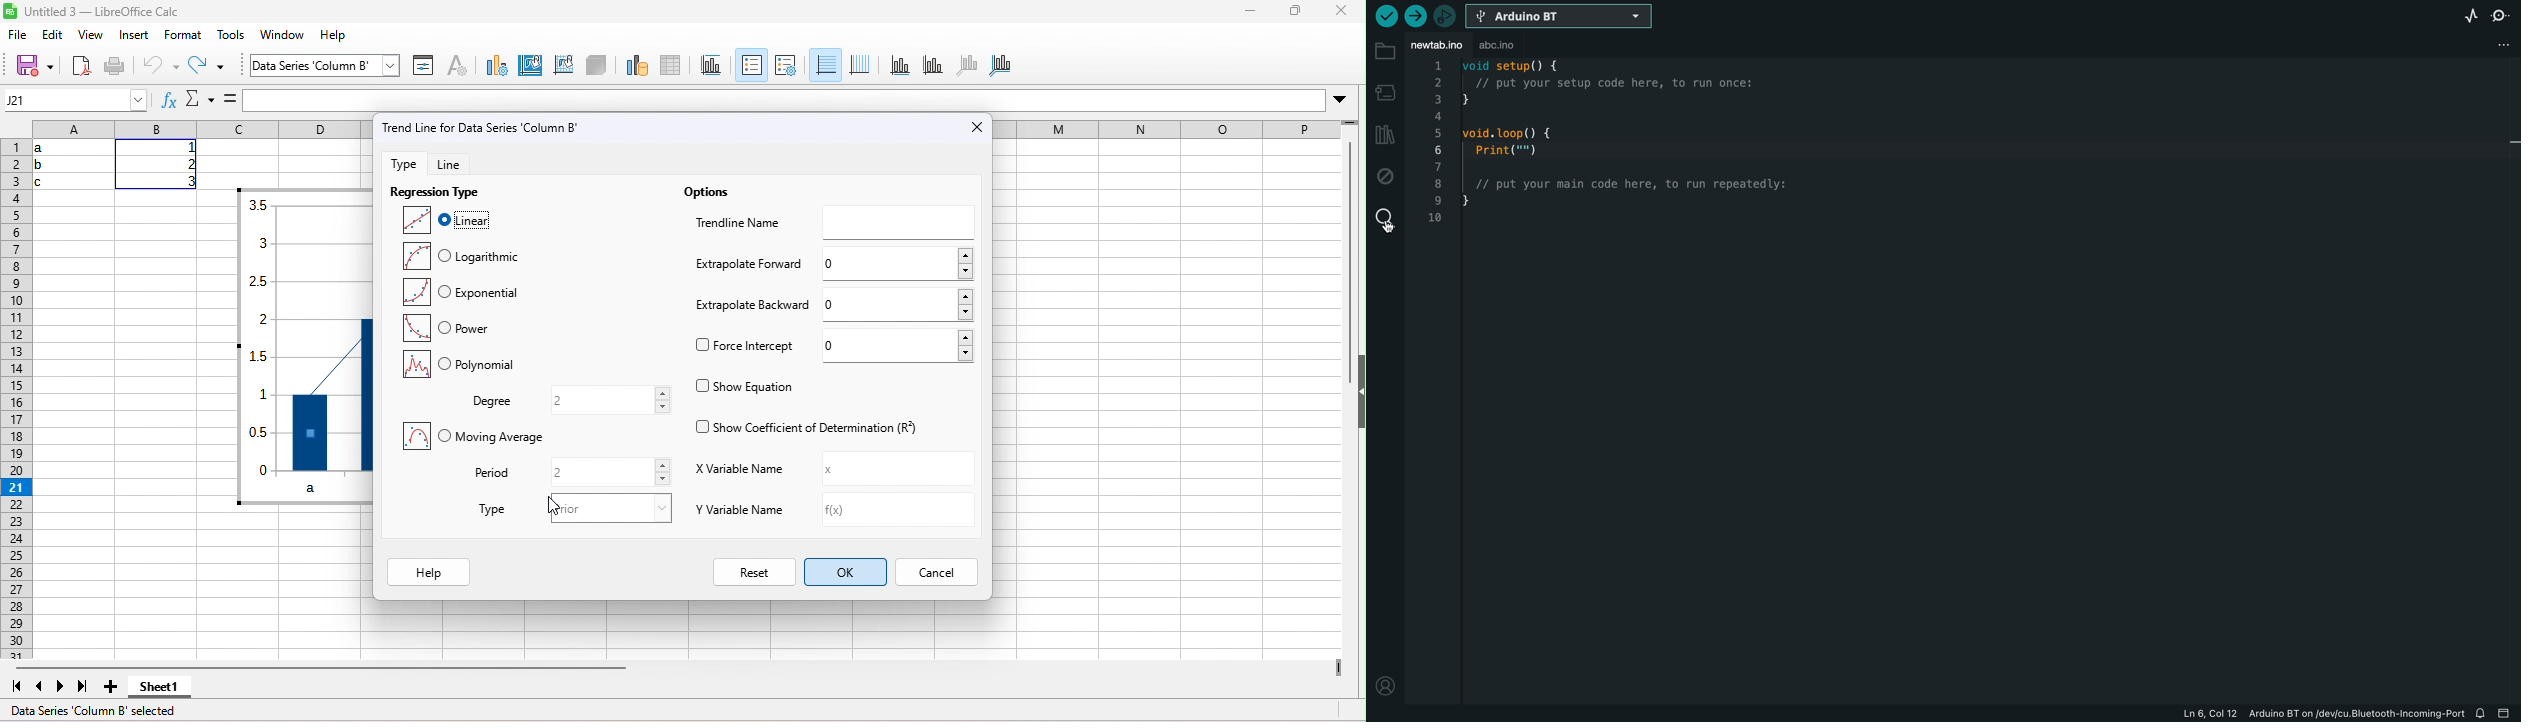 The width and height of the screenshot is (2548, 728). What do you see at coordinates (456, 328) in the screenshot?
I see `power` at bounding box center [456, 328].